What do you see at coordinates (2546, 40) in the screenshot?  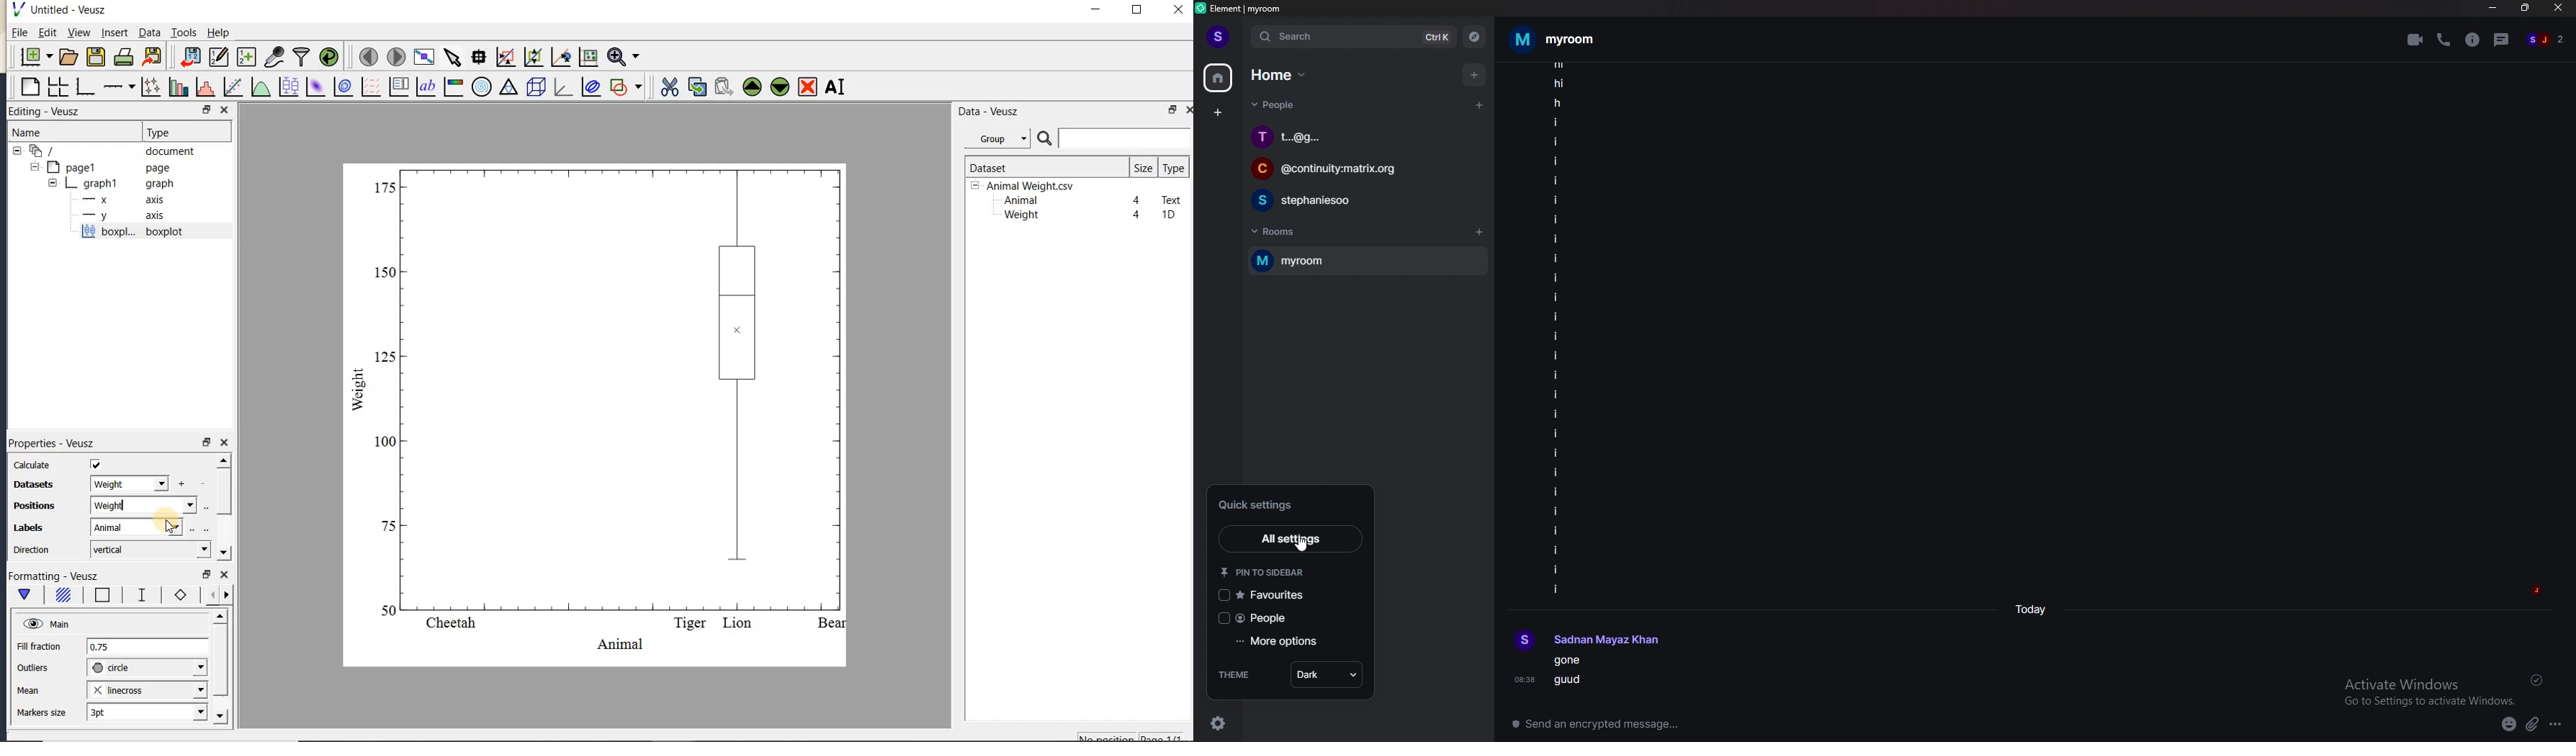 I see `people` at bounding box center [2546, 40].